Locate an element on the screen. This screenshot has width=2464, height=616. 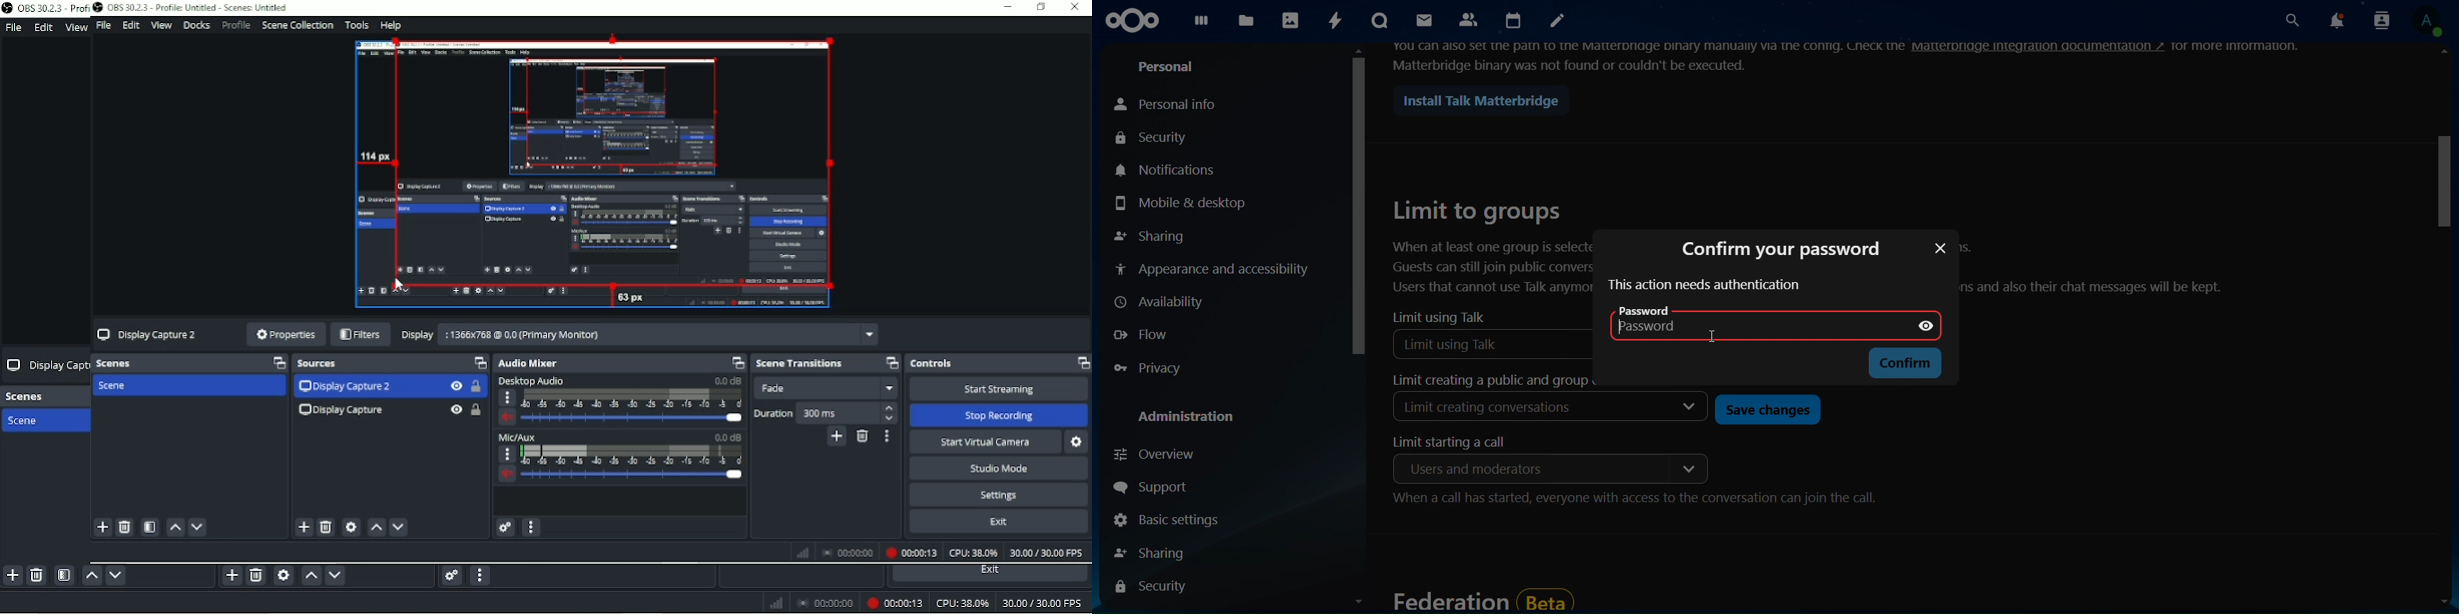
Remove cofigurable transition is located at coordinates (863, 438).